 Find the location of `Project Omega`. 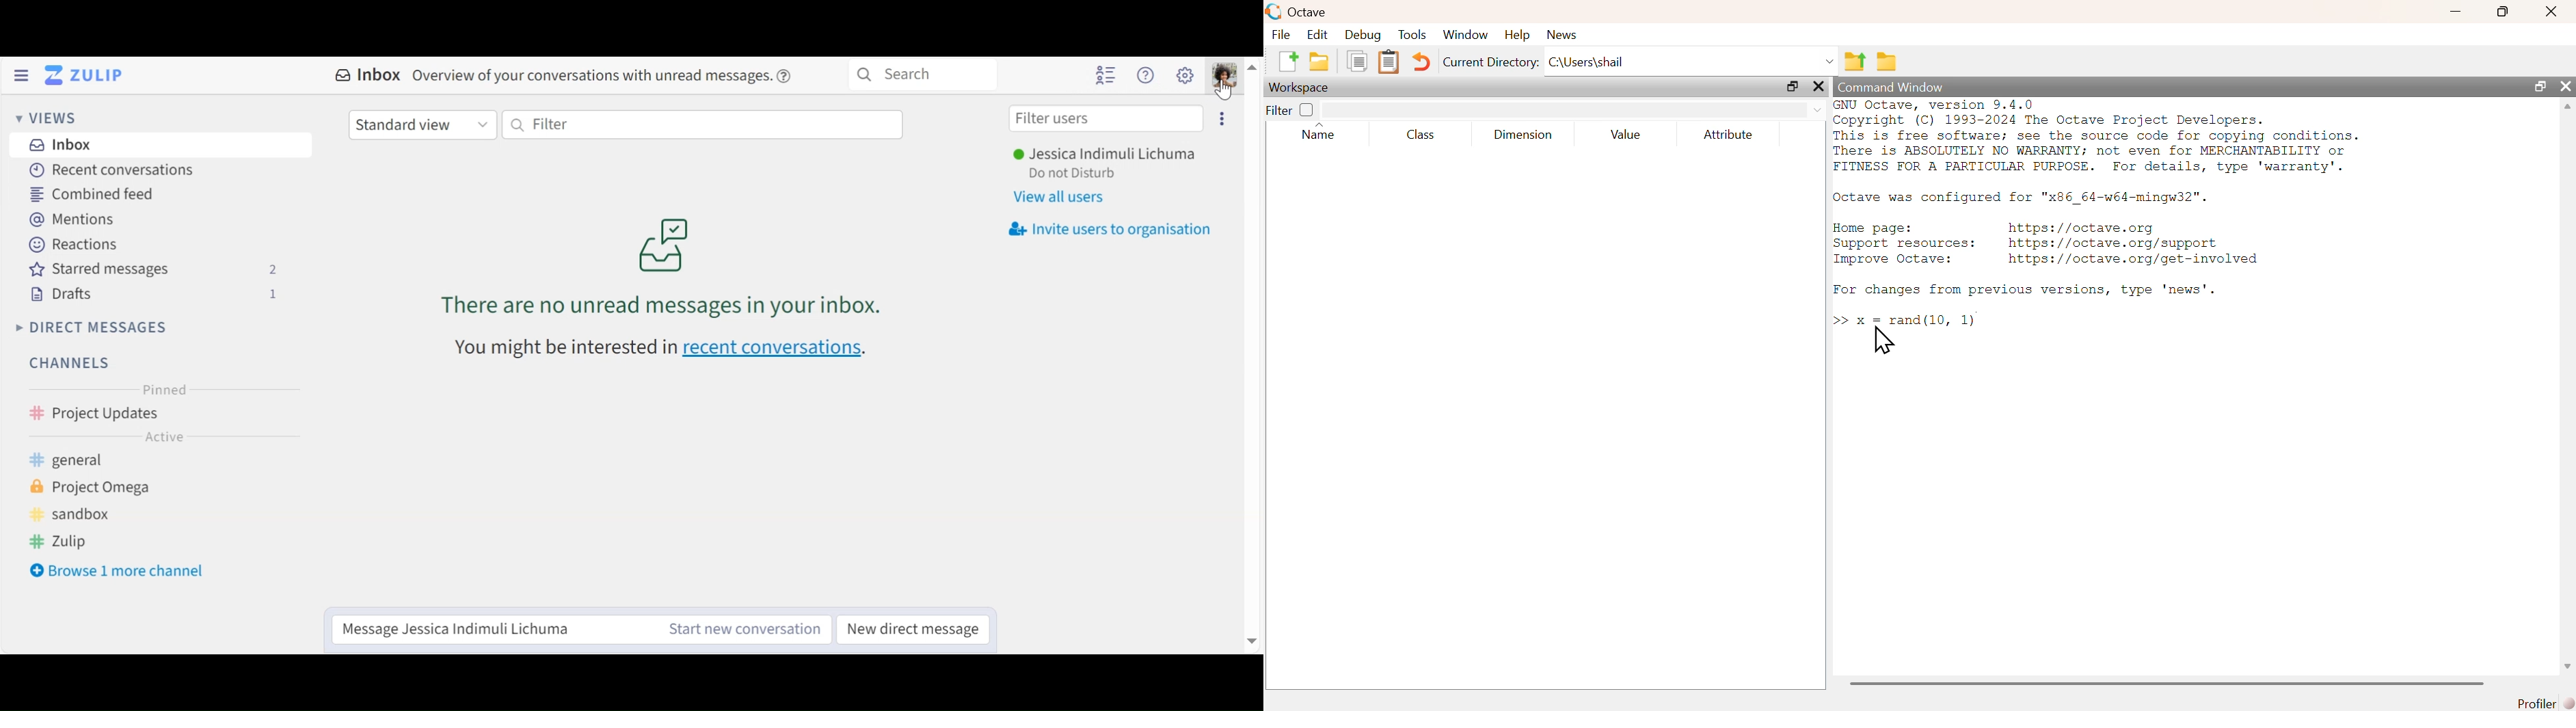

Project Omega is located at coordinates (105, 490).